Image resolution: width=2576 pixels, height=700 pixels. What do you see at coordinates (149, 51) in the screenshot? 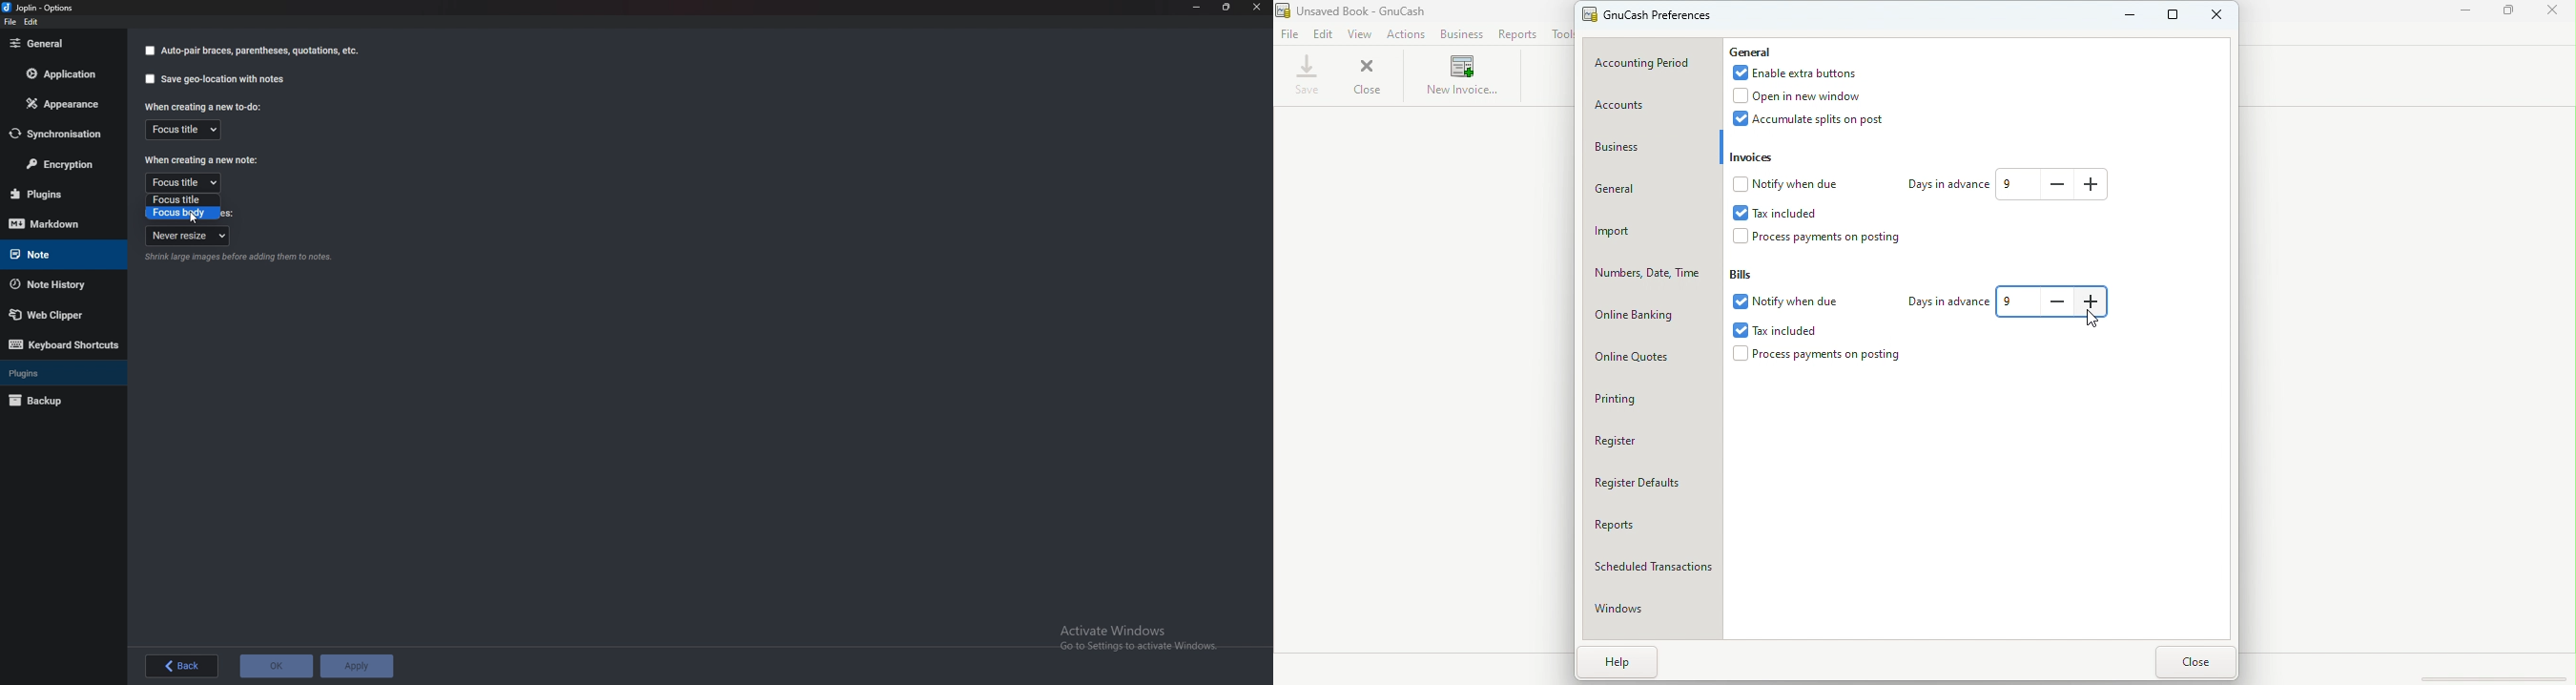
I see `Checkbox ` at bounding box center [149, 51].